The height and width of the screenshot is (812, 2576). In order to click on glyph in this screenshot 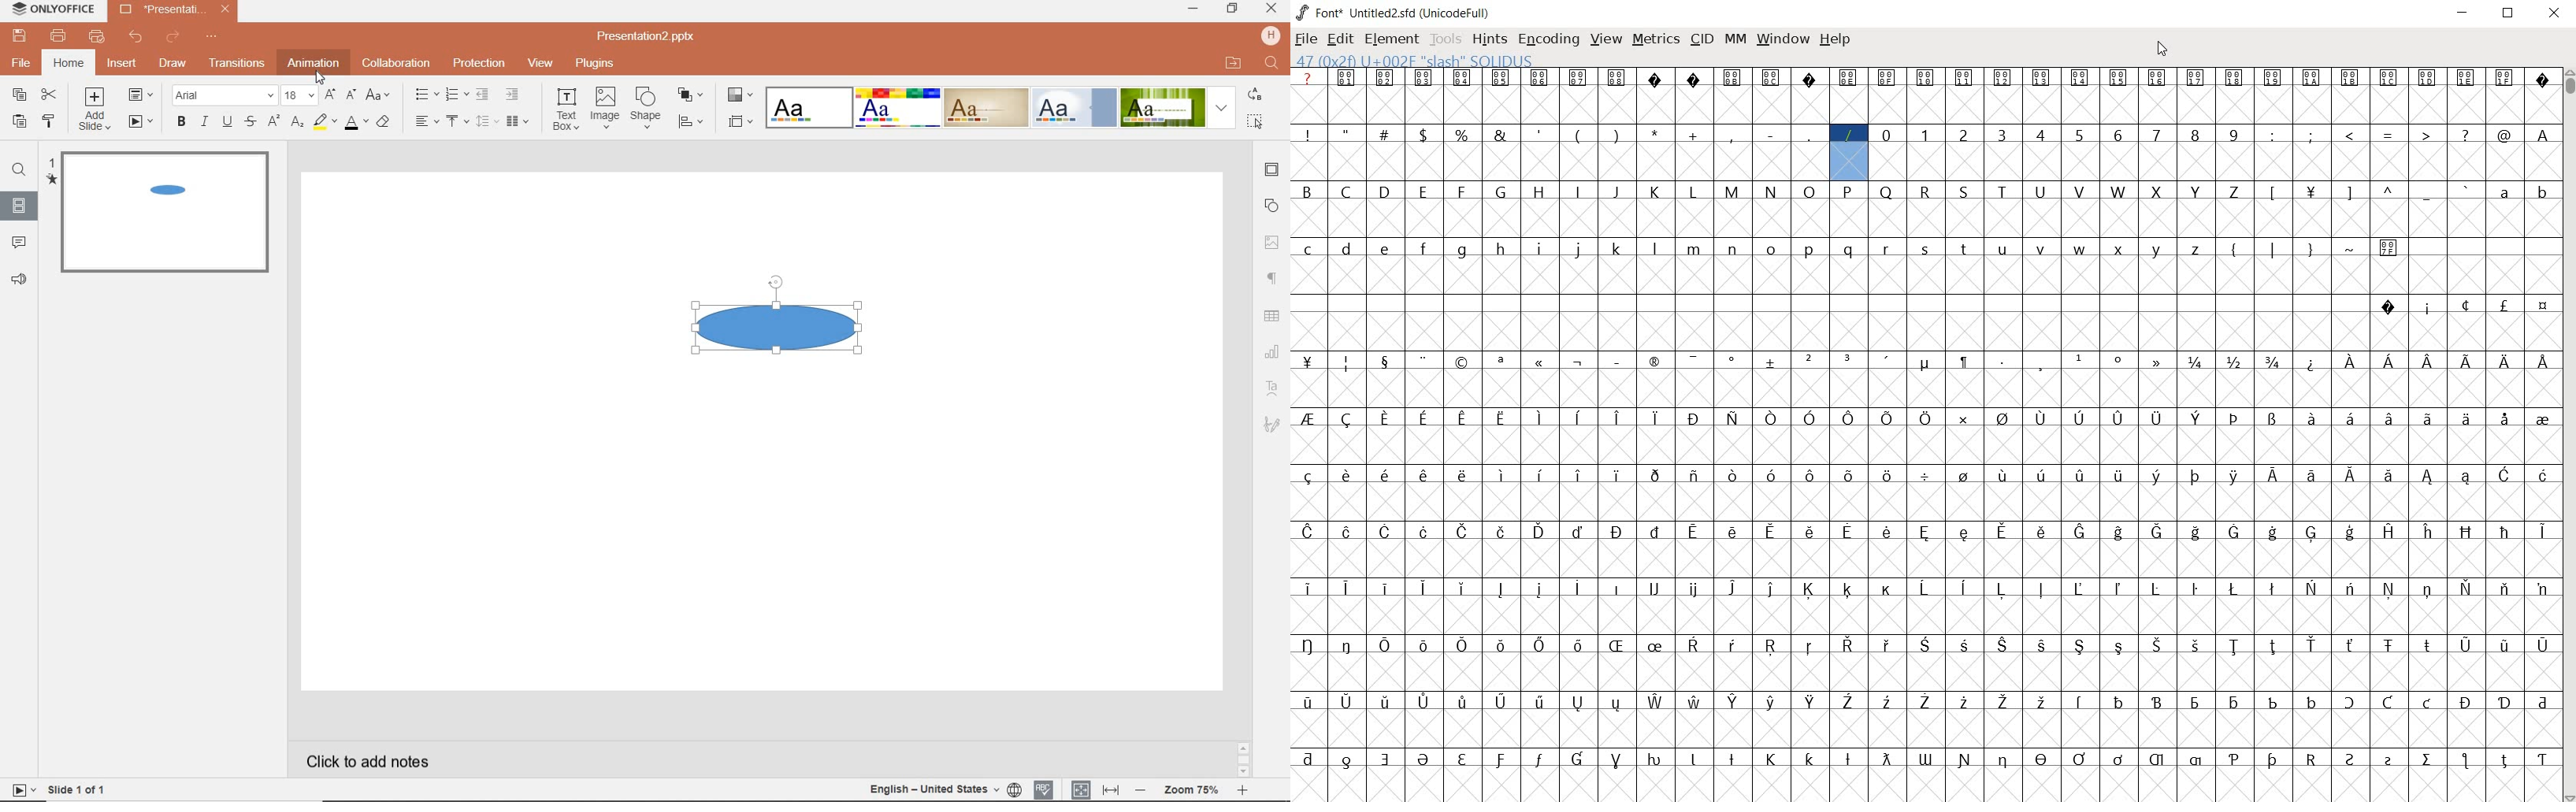, I will do `click(2504, 193)`.